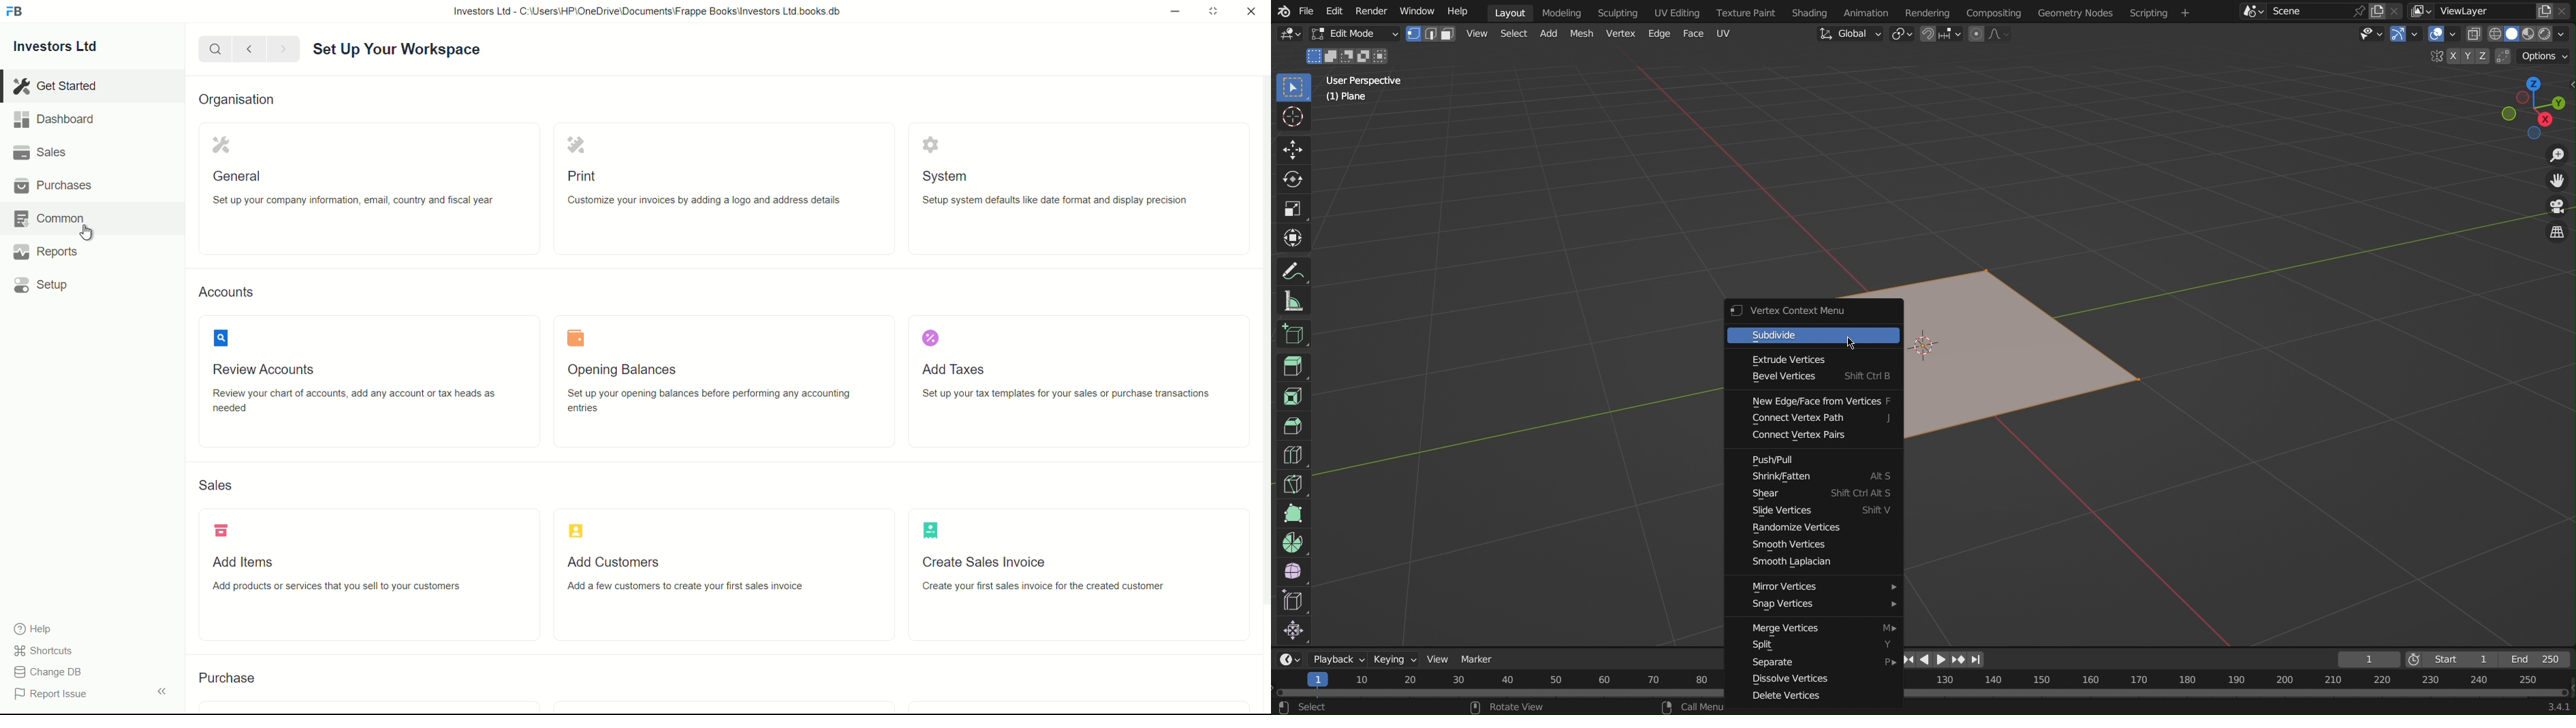 This screenshot has height=728, width=2576. Describe the element at coordinates (242, 101) in the screenshot. I see `Organisation` at that location.